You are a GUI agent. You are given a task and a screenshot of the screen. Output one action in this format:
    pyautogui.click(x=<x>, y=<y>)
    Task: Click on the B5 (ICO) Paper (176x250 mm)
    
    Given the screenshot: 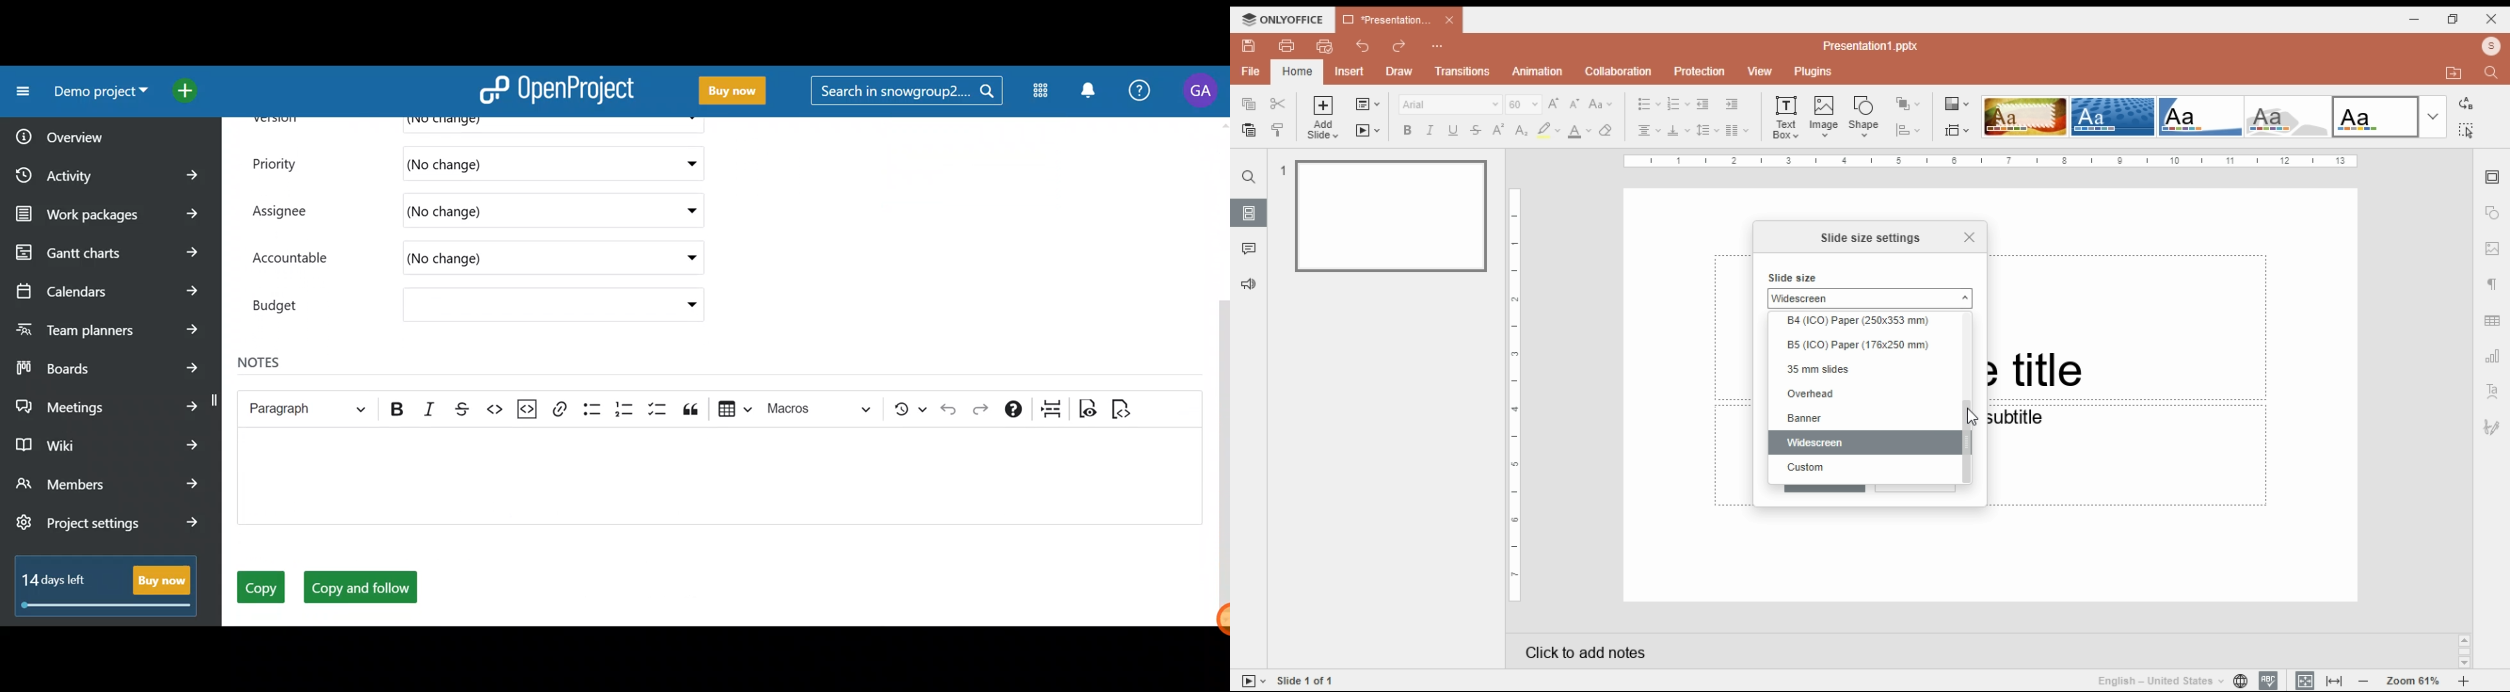 What is the action you would take?
    pyautogui.click(x=1861, y=347)
    